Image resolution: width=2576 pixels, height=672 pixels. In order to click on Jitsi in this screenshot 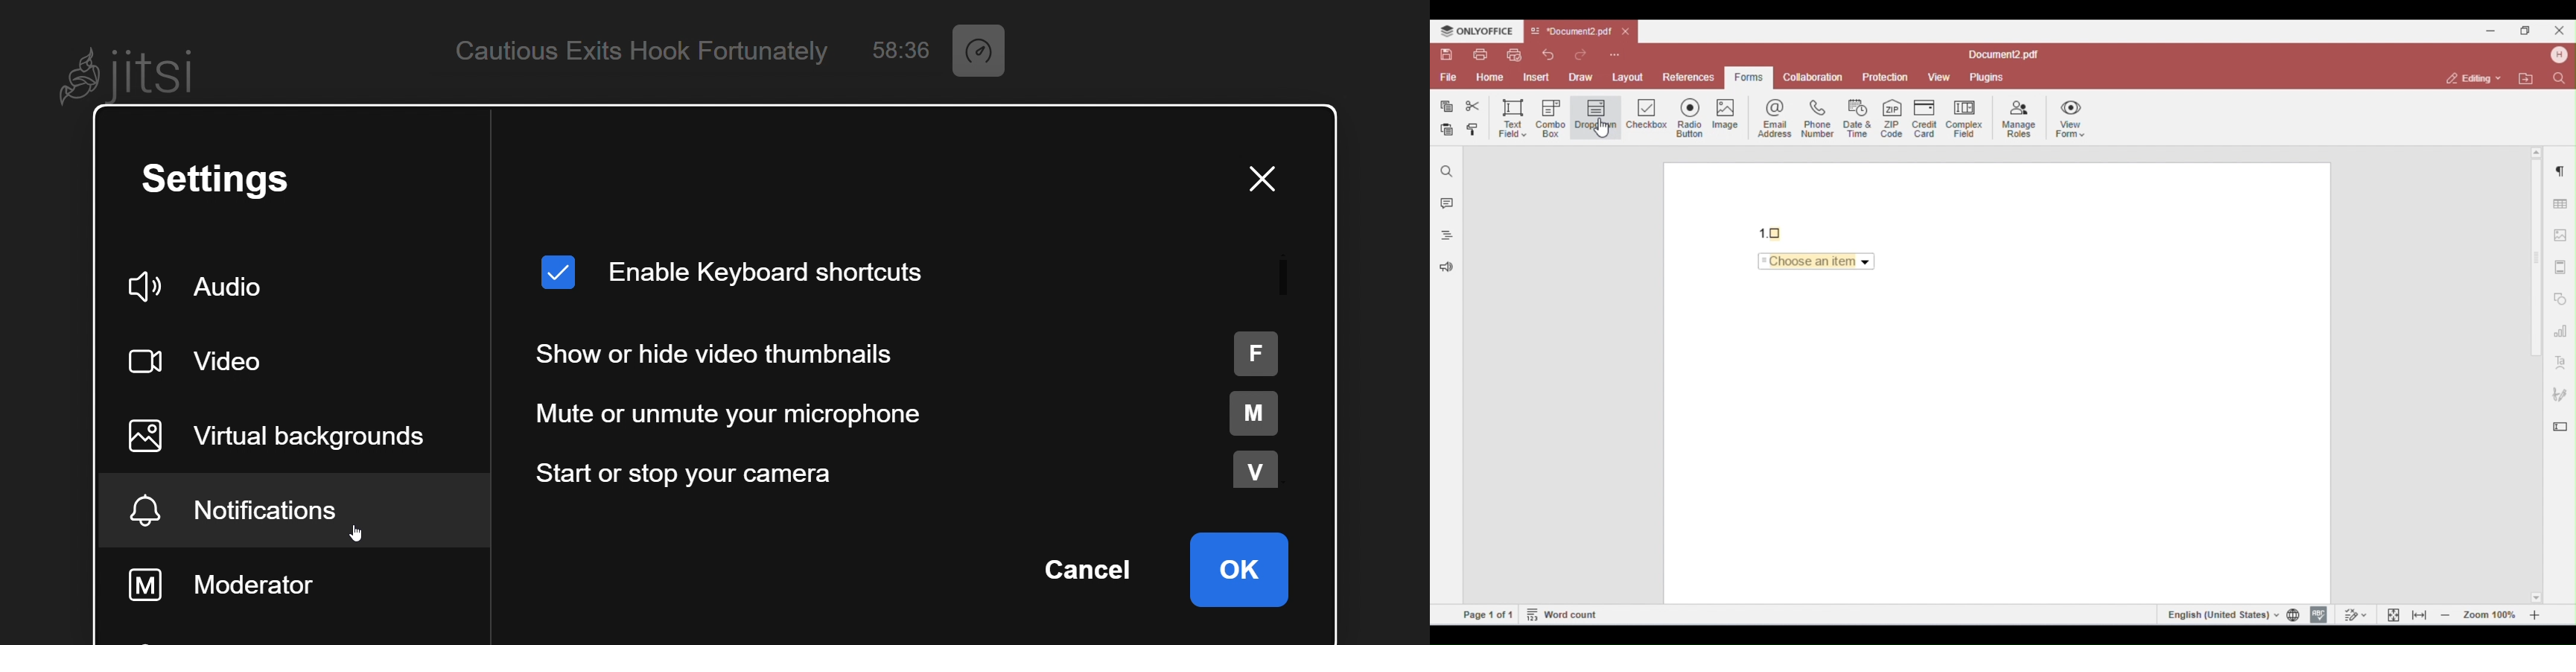, I will do `click(133, 72)`.